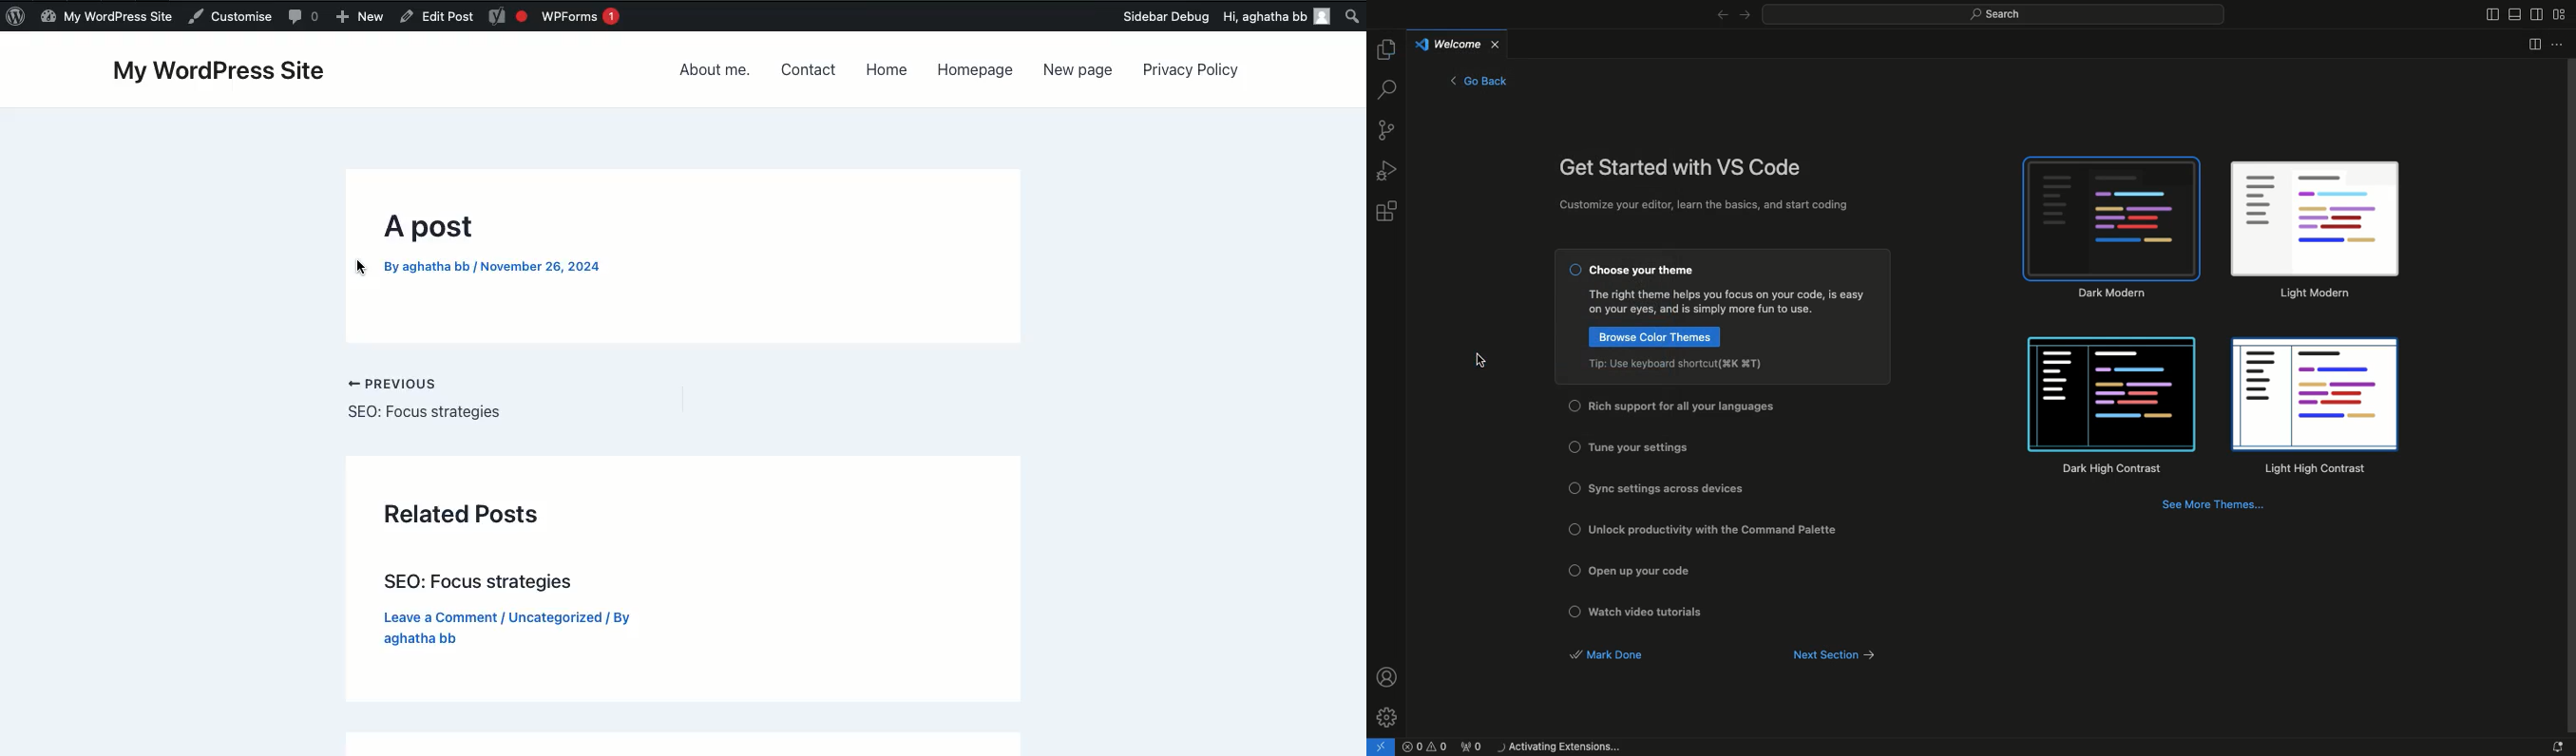  What do you see at coordinates (437, 18) in the screenshot?
I see `` at bounding box center [437, 18].